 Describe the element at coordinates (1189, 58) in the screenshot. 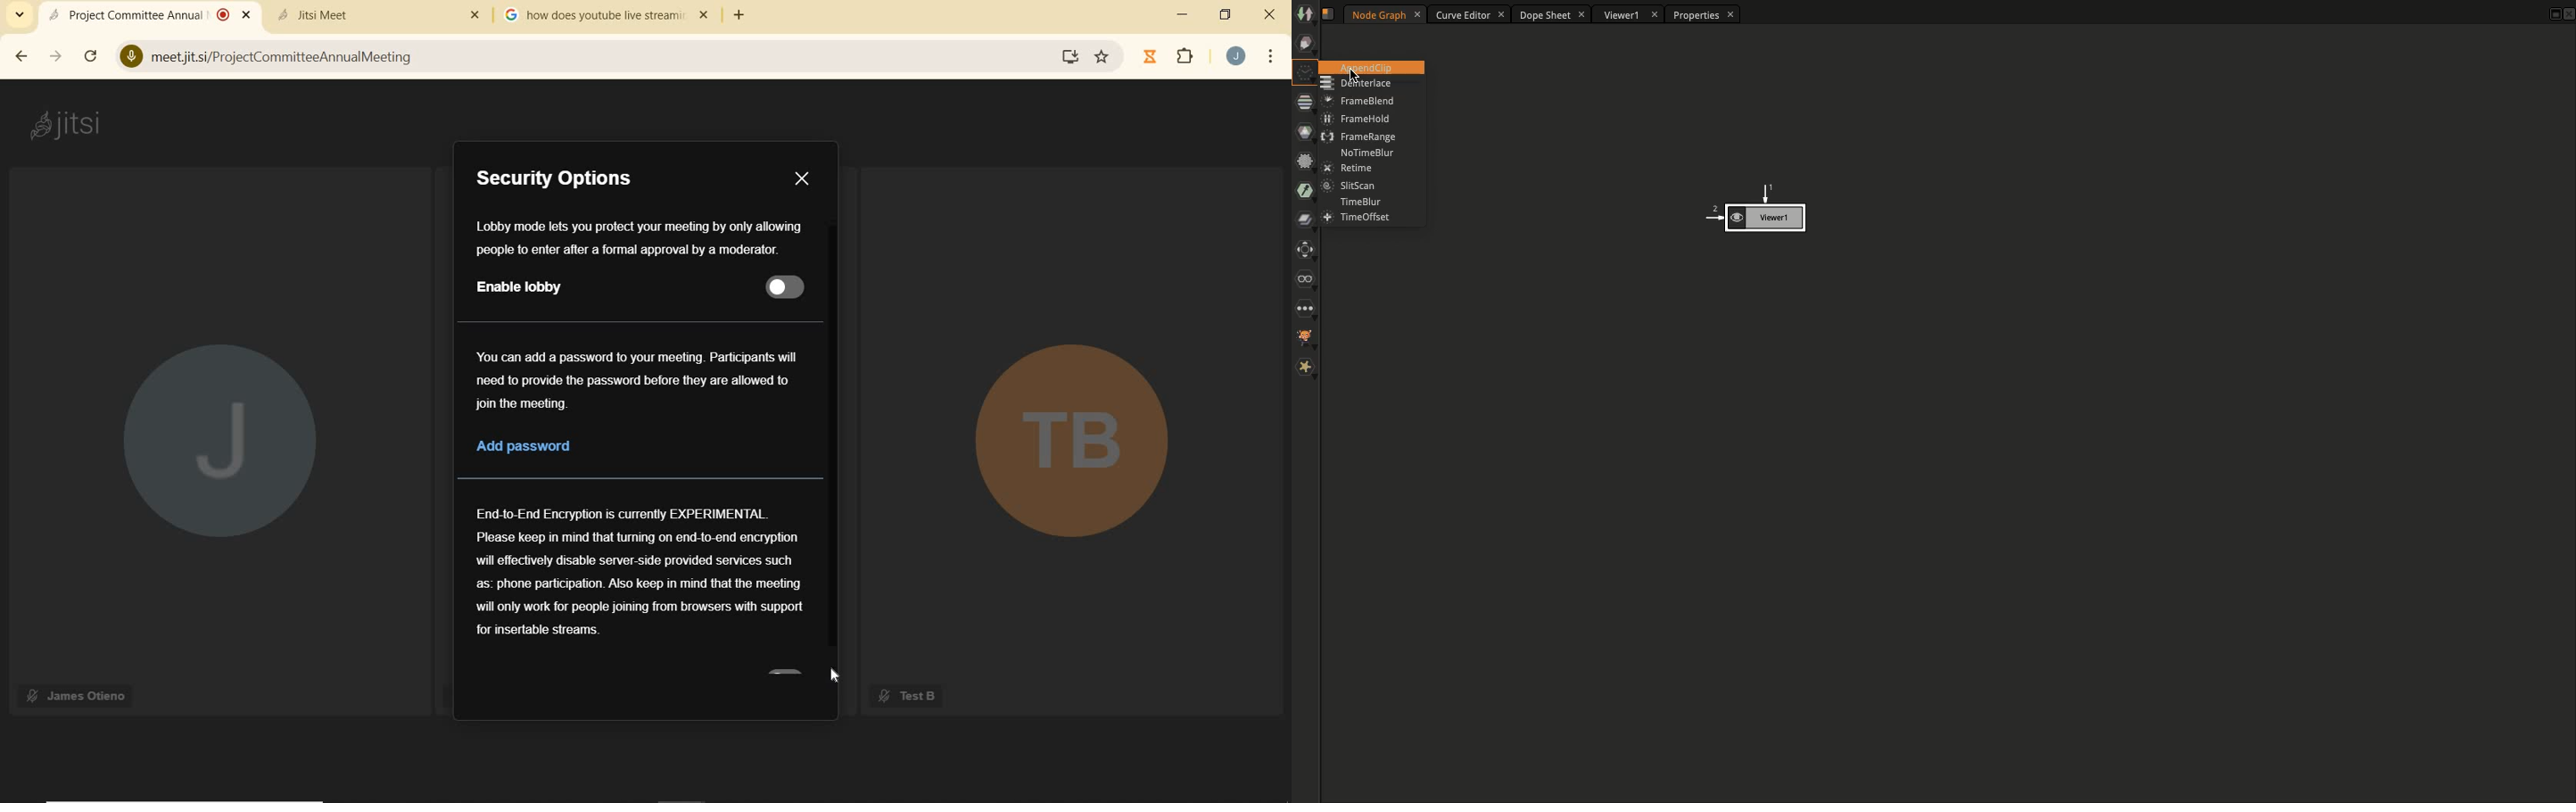

I see `EXTENSIONS` at that location.